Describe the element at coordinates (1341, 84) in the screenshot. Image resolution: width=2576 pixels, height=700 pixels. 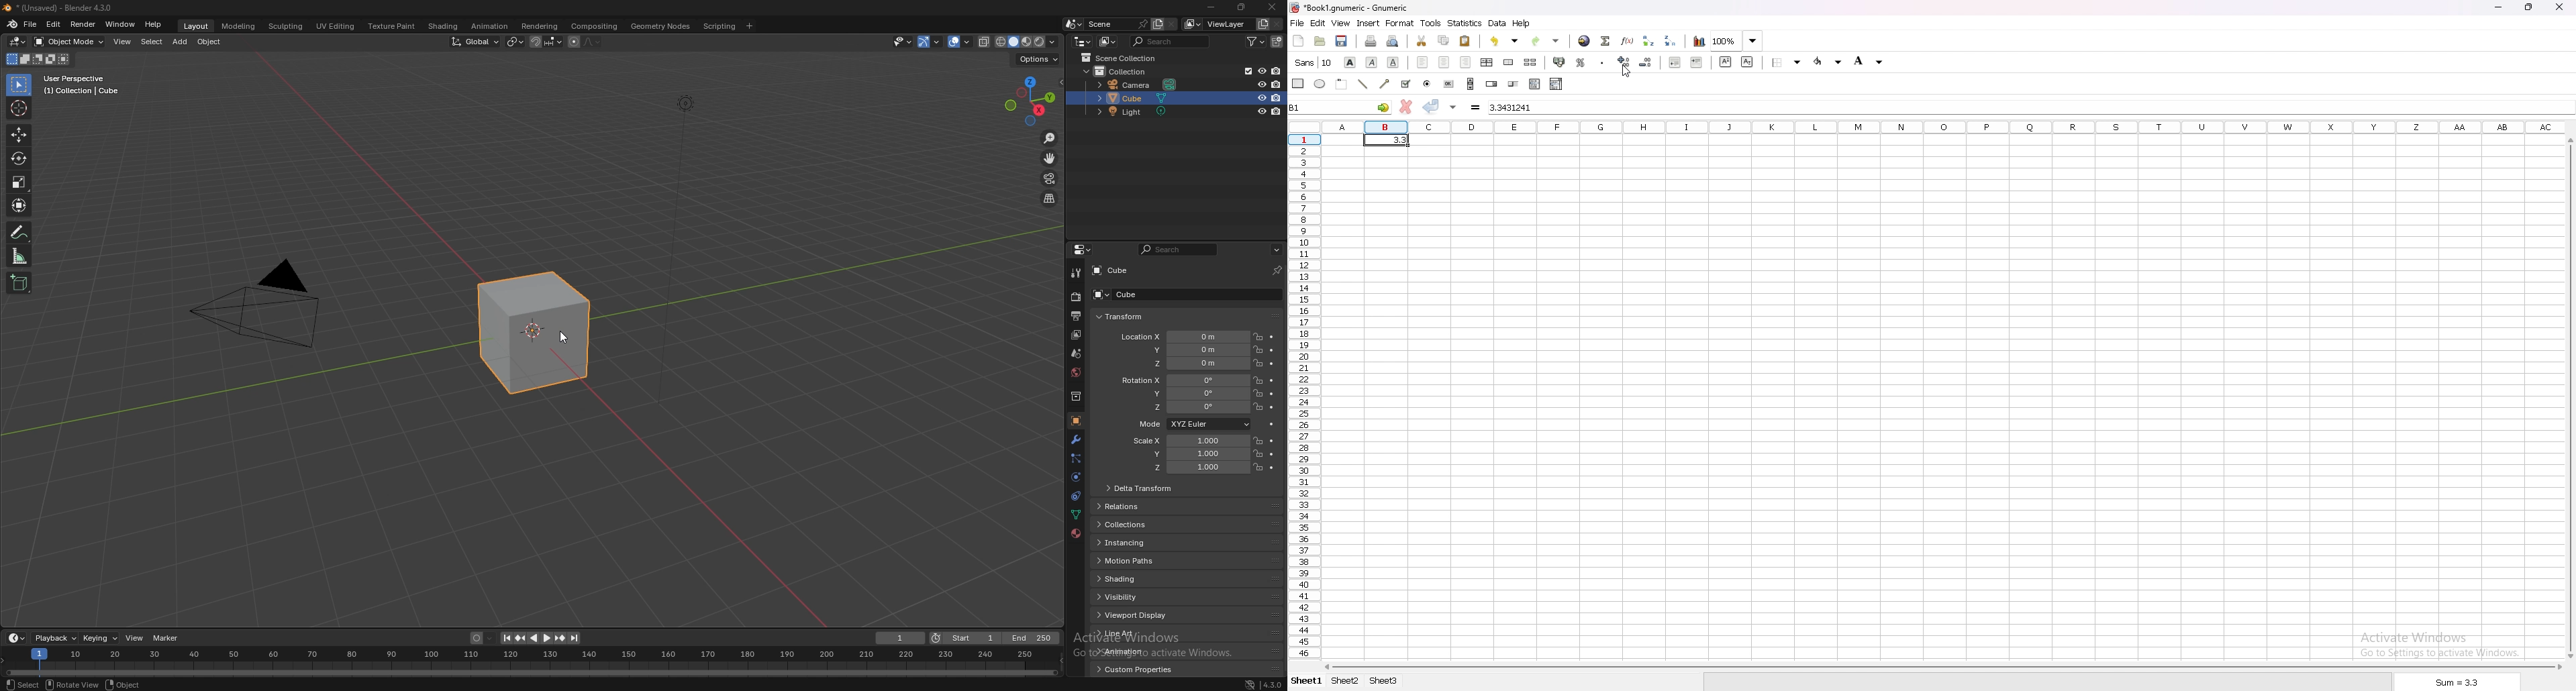
I see `frame` at that location.